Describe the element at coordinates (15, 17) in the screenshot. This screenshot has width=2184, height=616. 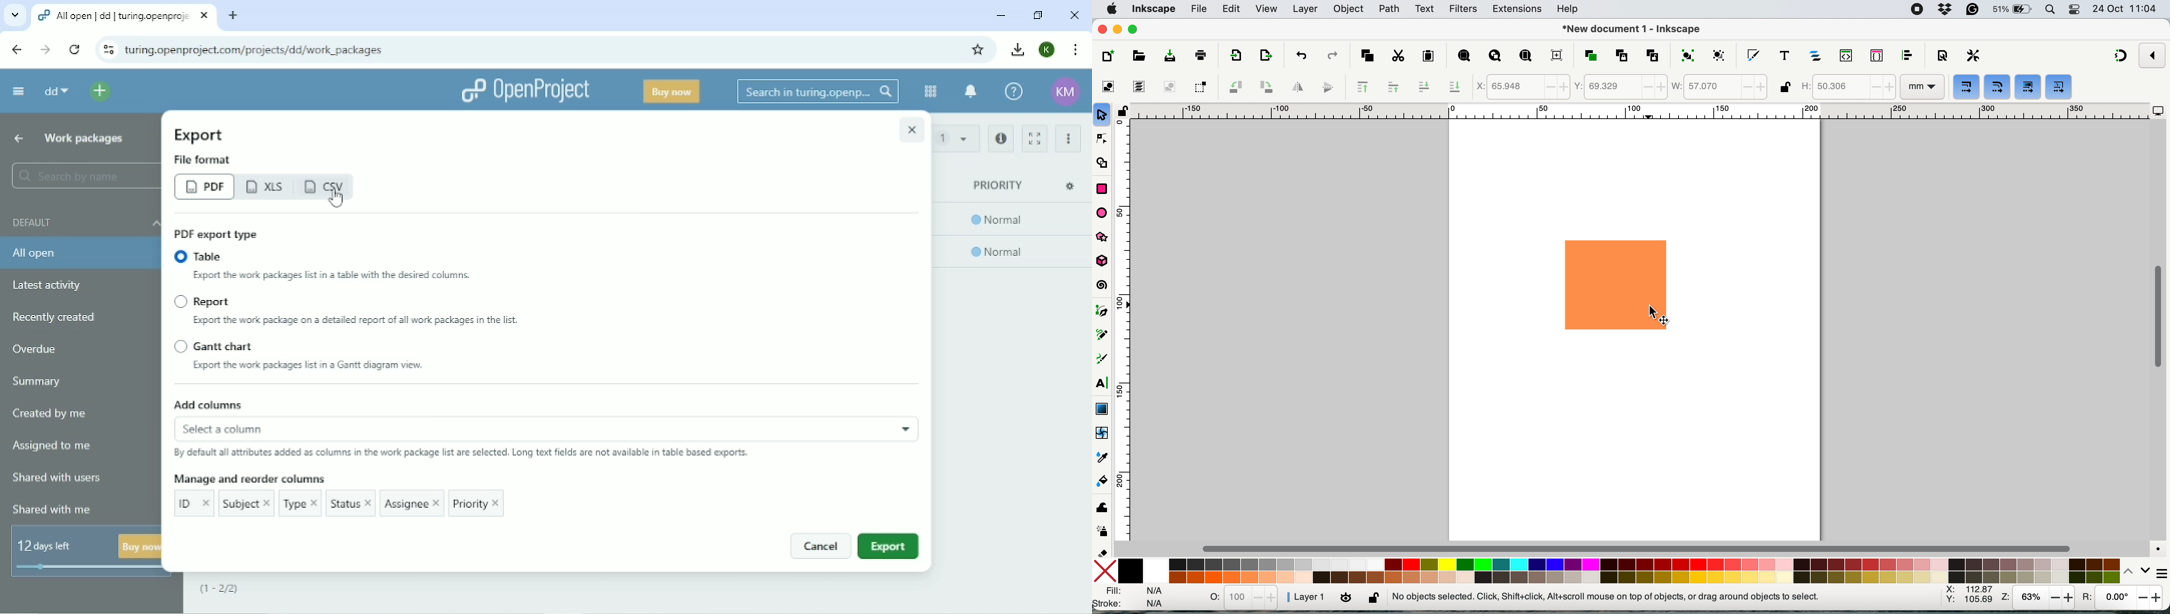
I see `Search tabs` at that location.